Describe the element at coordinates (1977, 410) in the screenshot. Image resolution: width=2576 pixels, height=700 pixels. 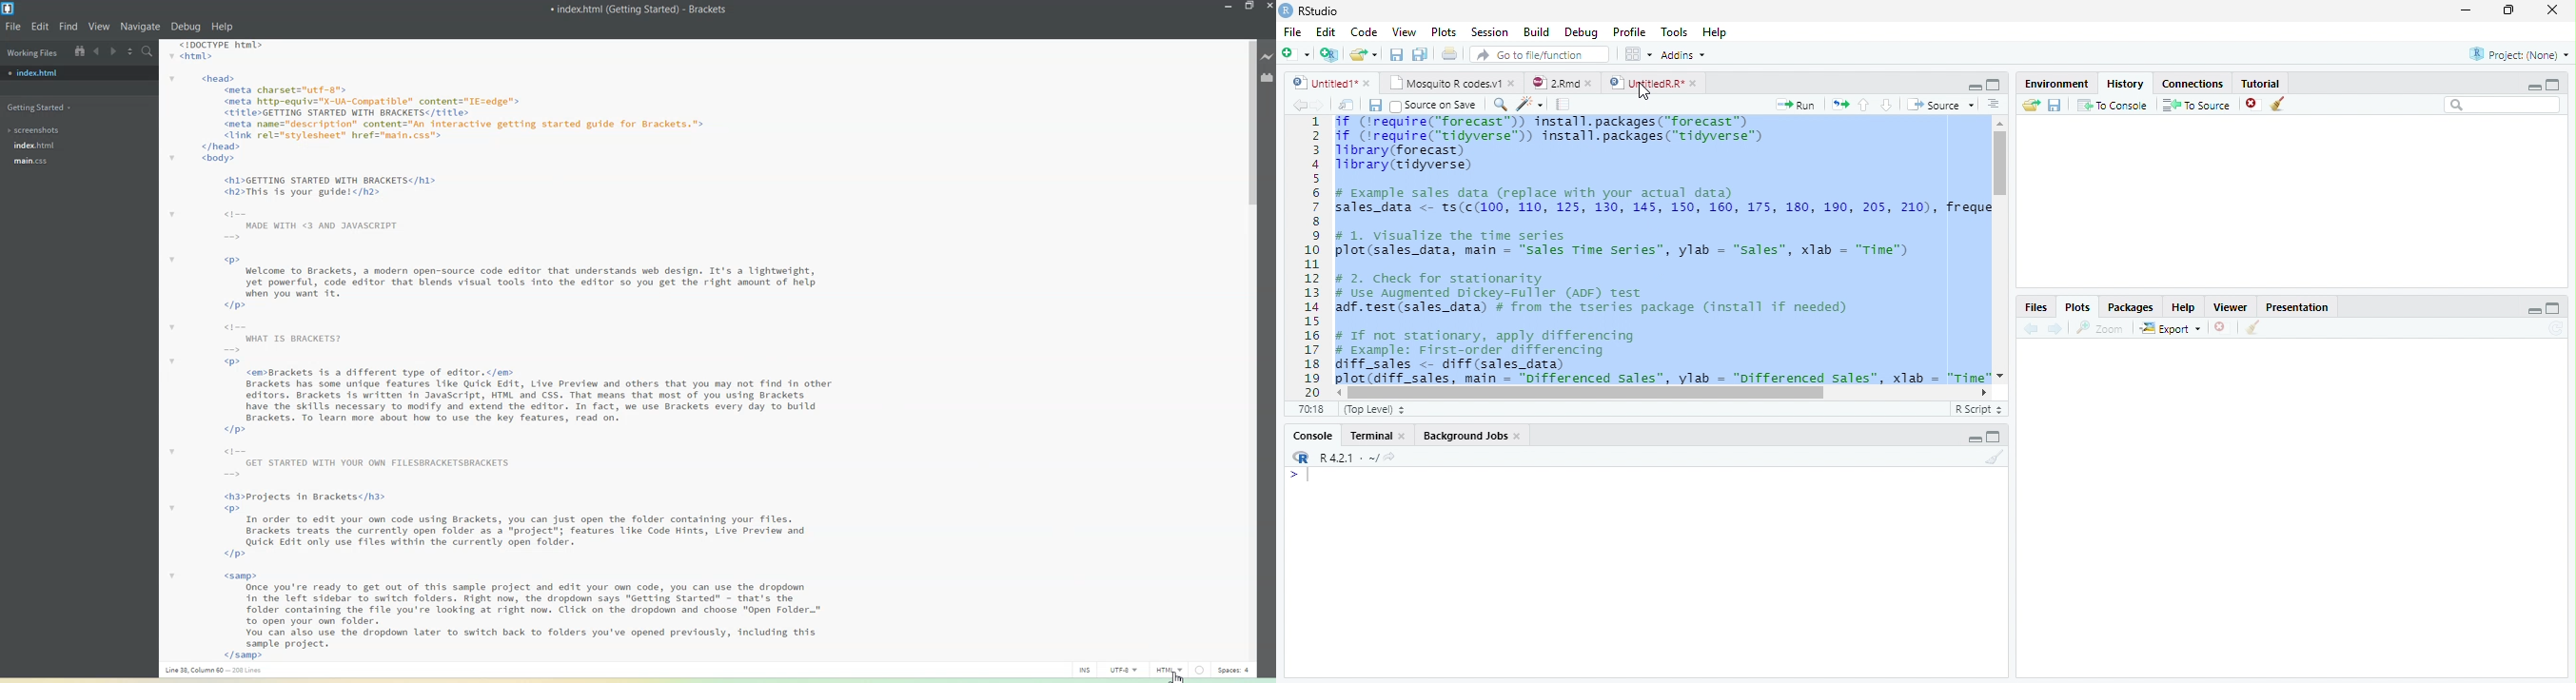
I see `R Script` at that location.